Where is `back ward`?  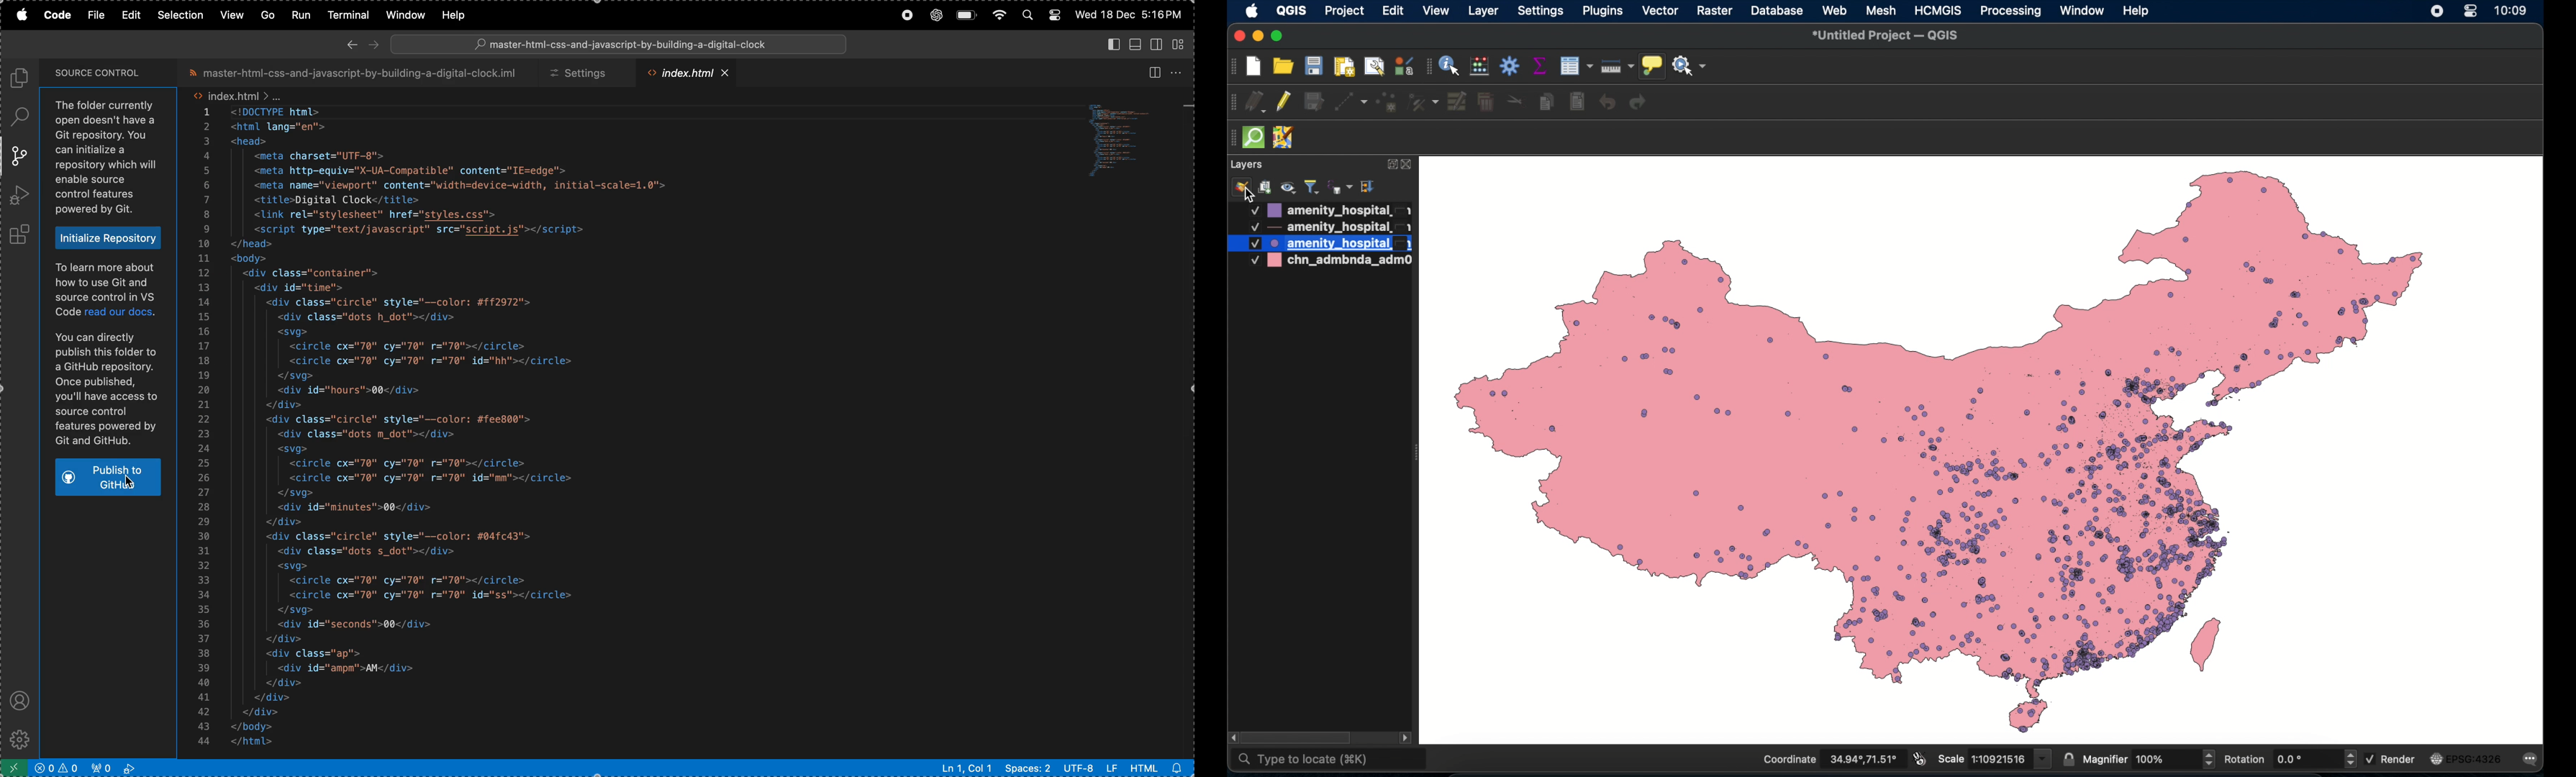 back ward is located at coordinates (353, 44).